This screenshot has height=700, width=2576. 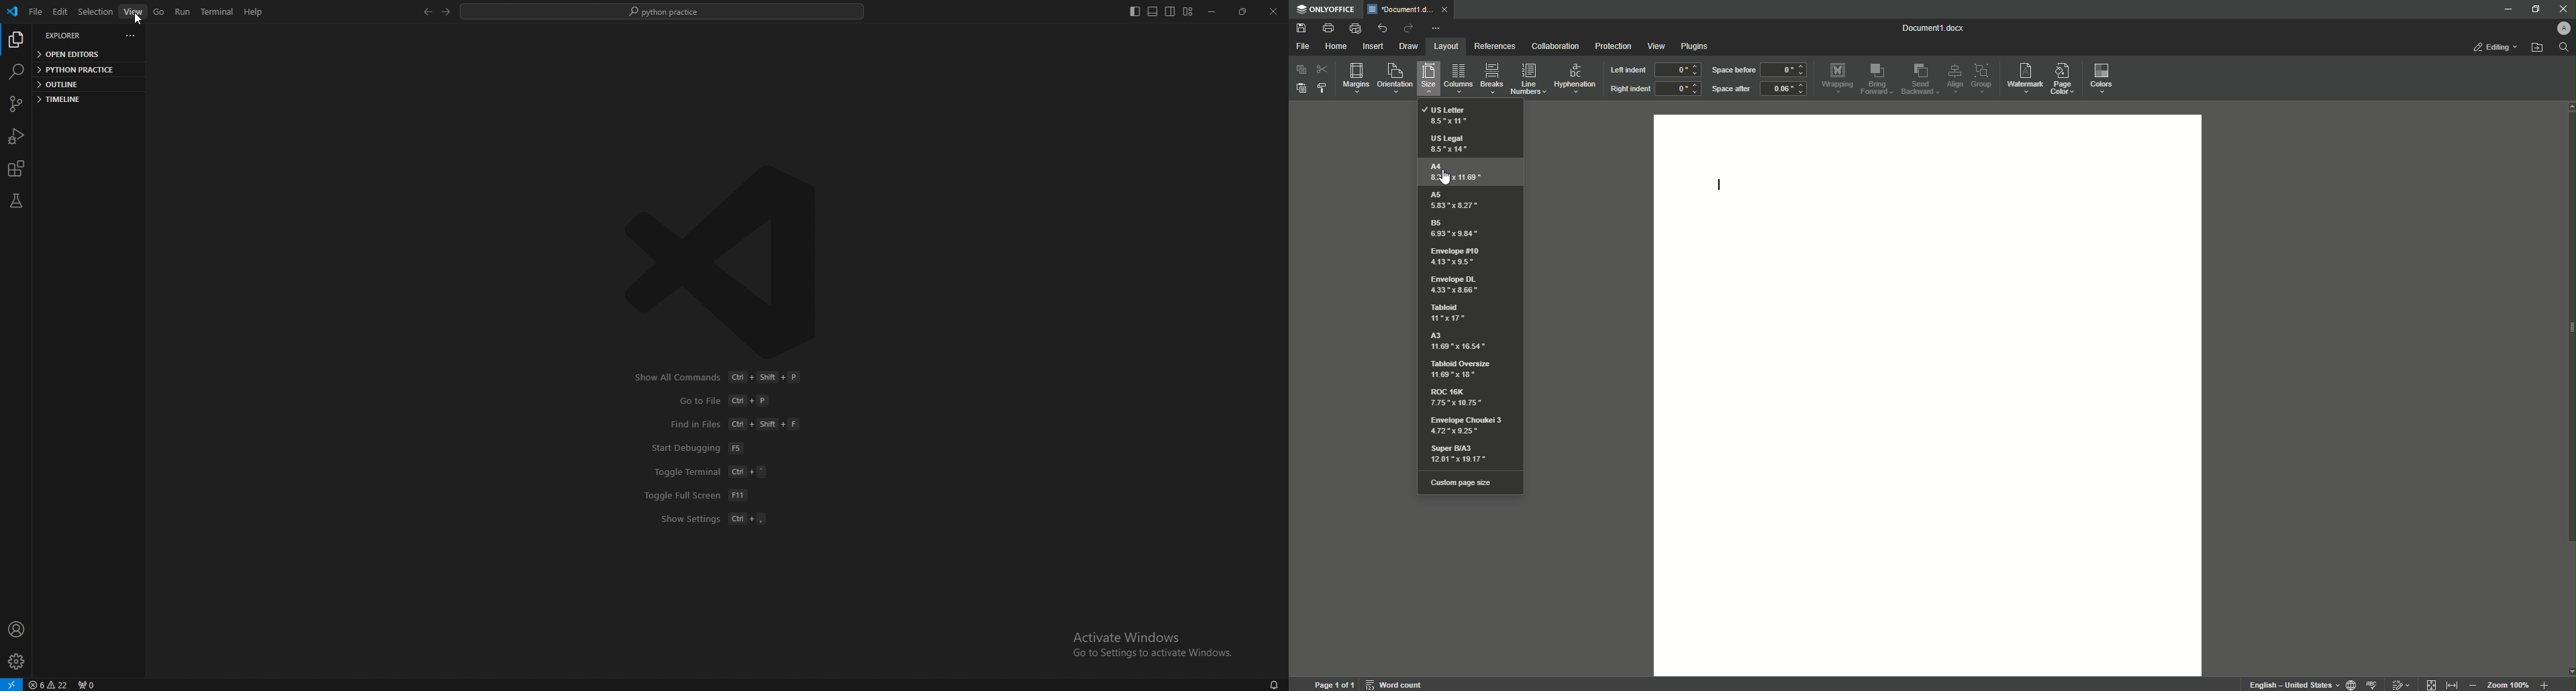 I want to click on Zoom In, so click(x=2543, y=684).